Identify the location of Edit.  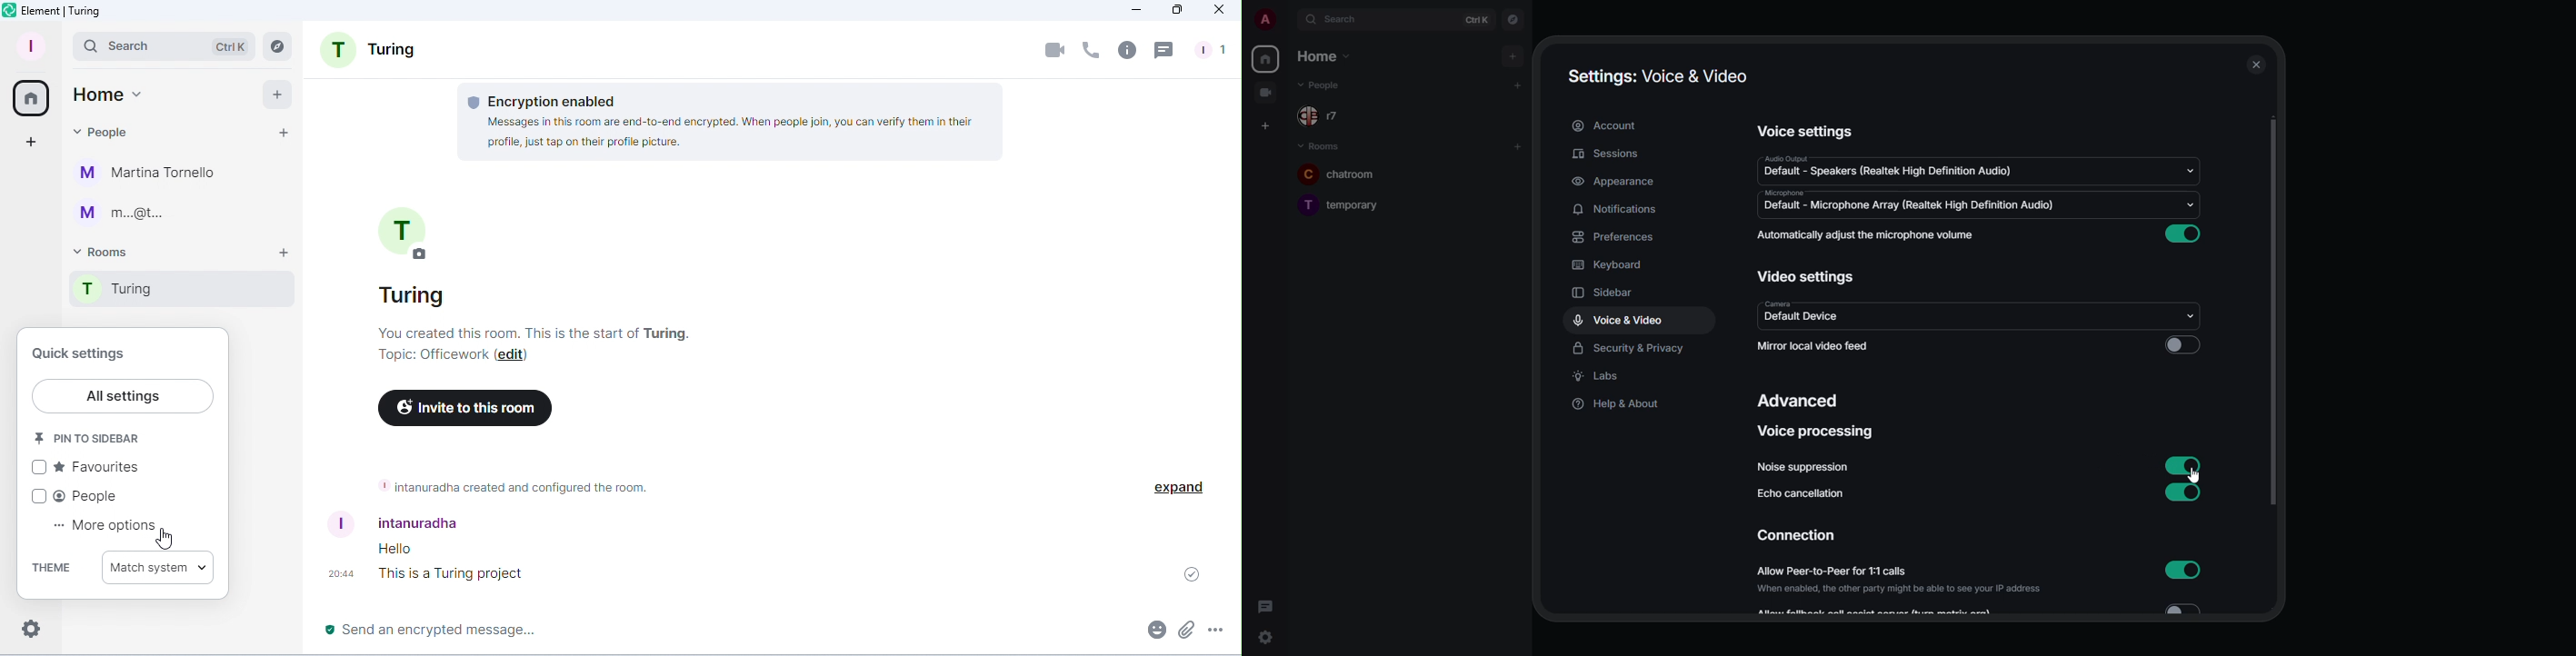
(511, 356).